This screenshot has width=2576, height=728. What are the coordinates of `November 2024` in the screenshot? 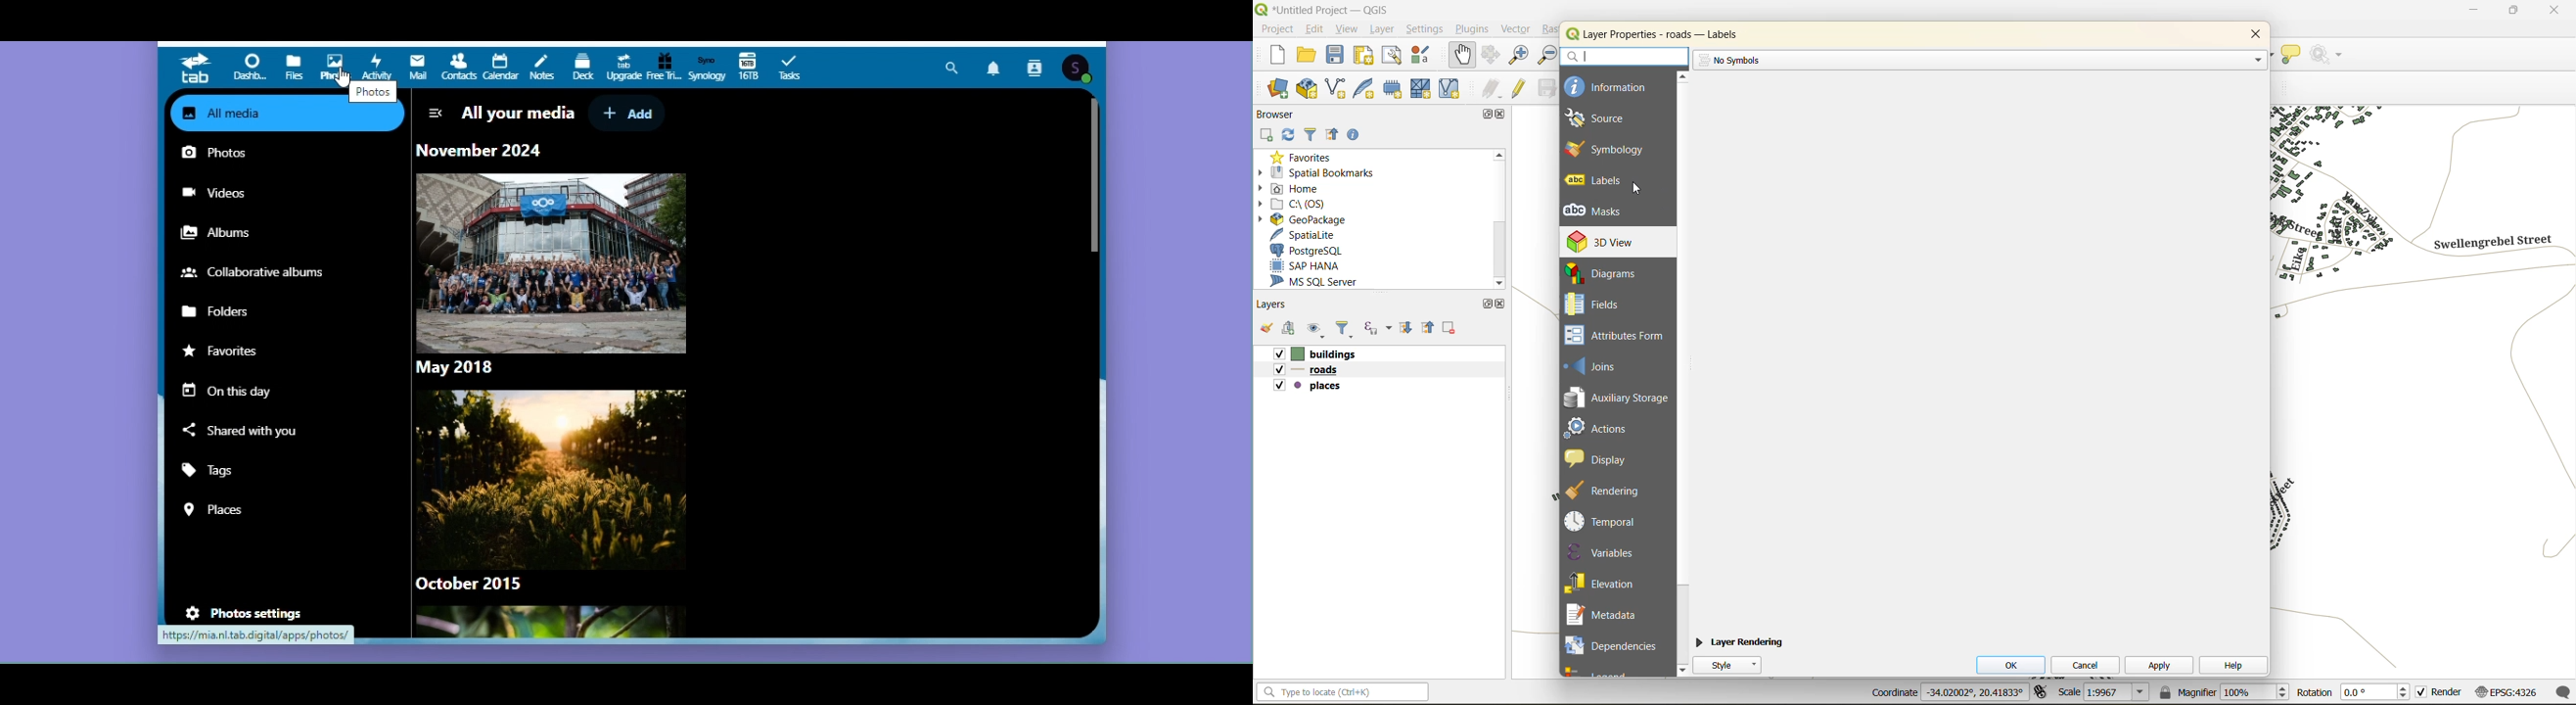 It's located at (480, 150).